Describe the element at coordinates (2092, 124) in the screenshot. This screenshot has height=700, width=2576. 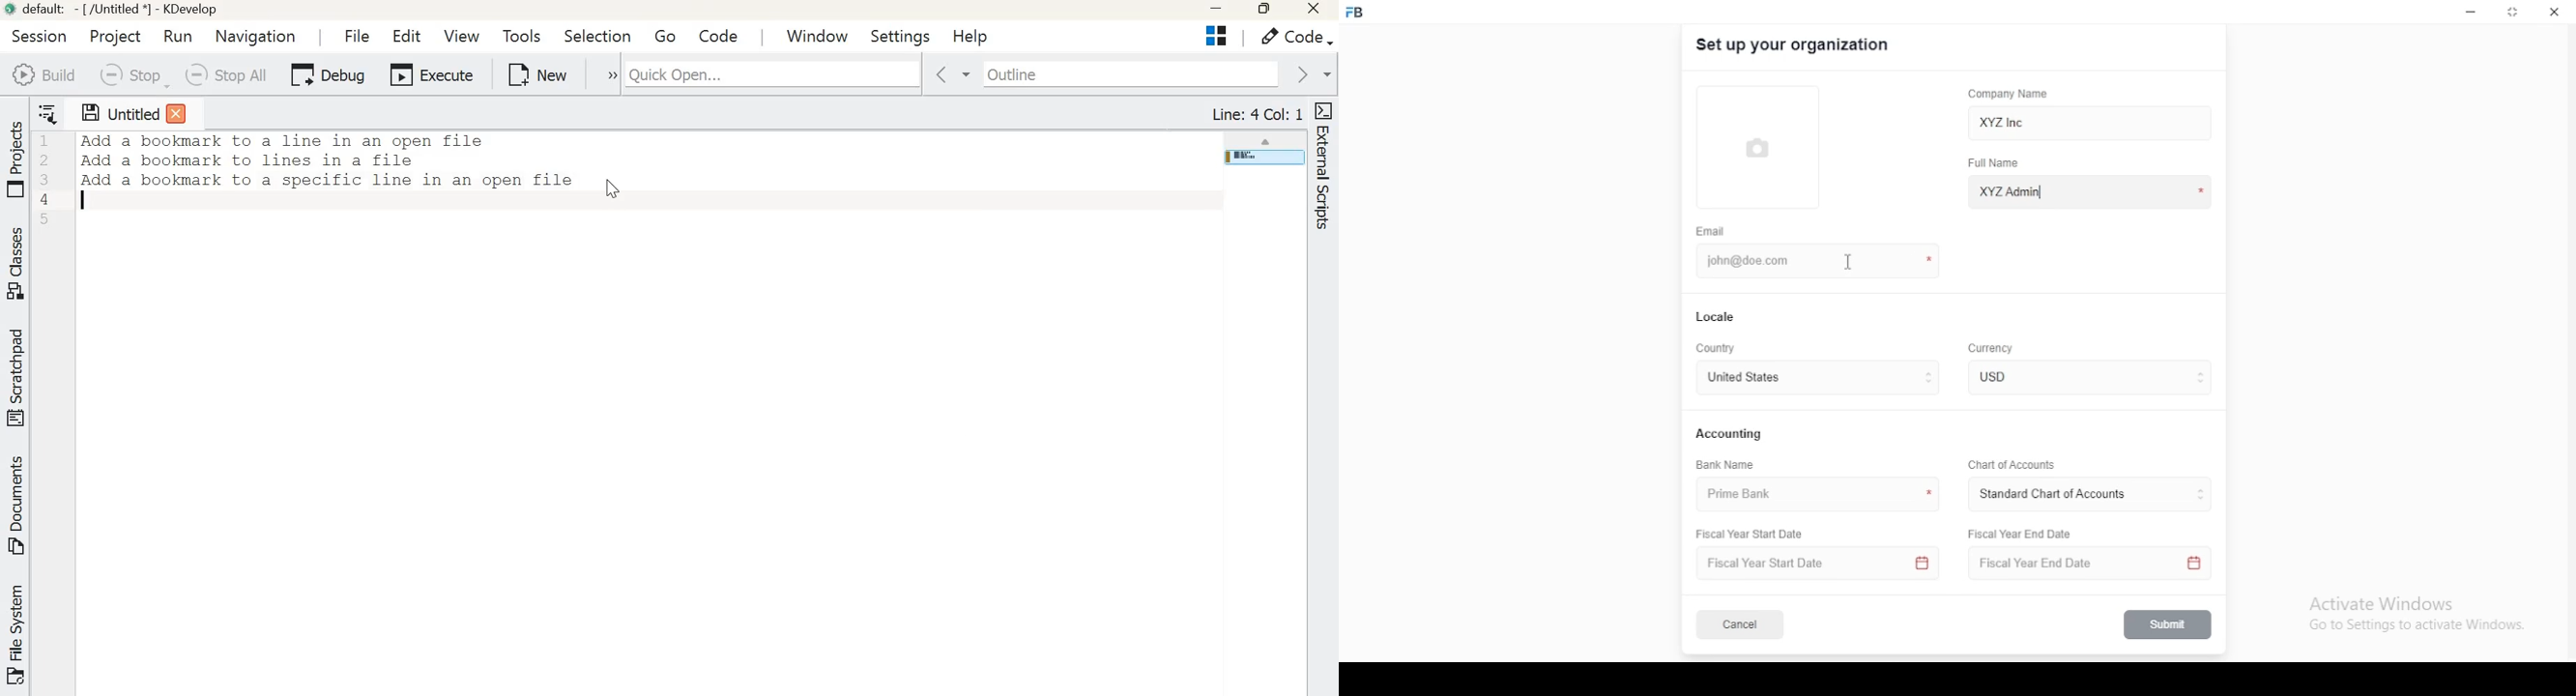
I see `XYZ Inc` at that location.